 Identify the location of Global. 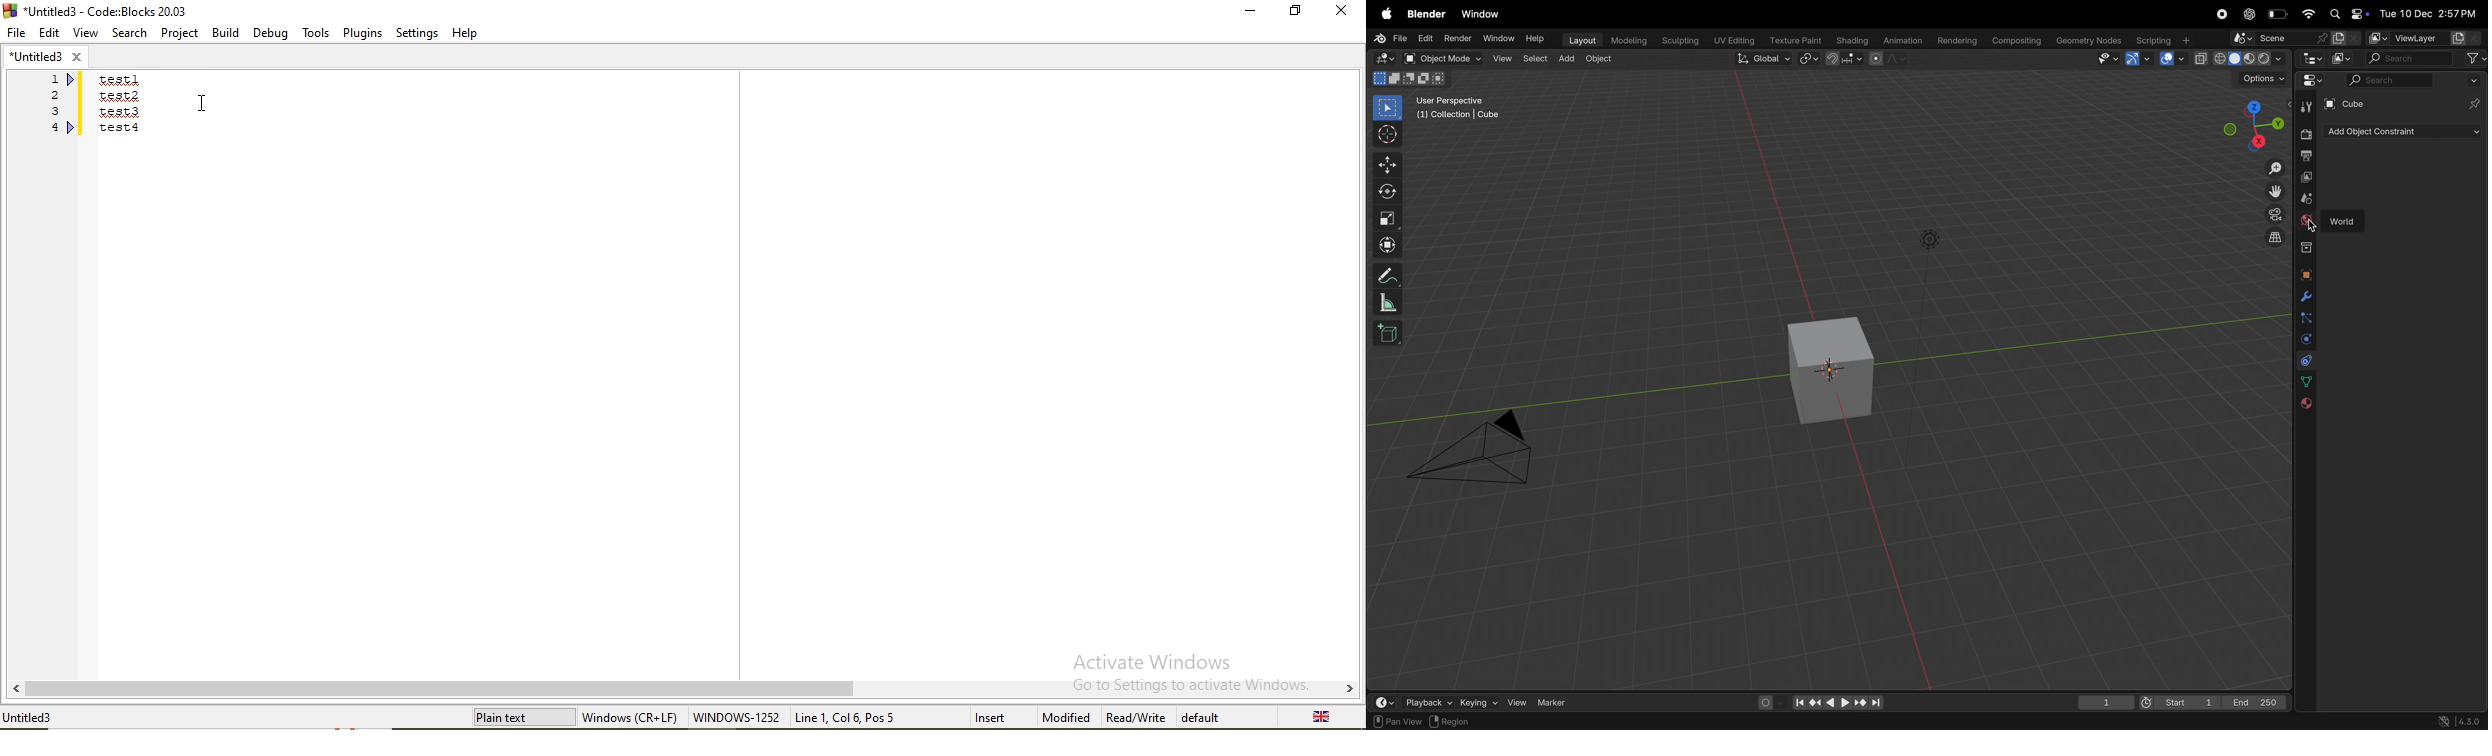
(1760, 58).